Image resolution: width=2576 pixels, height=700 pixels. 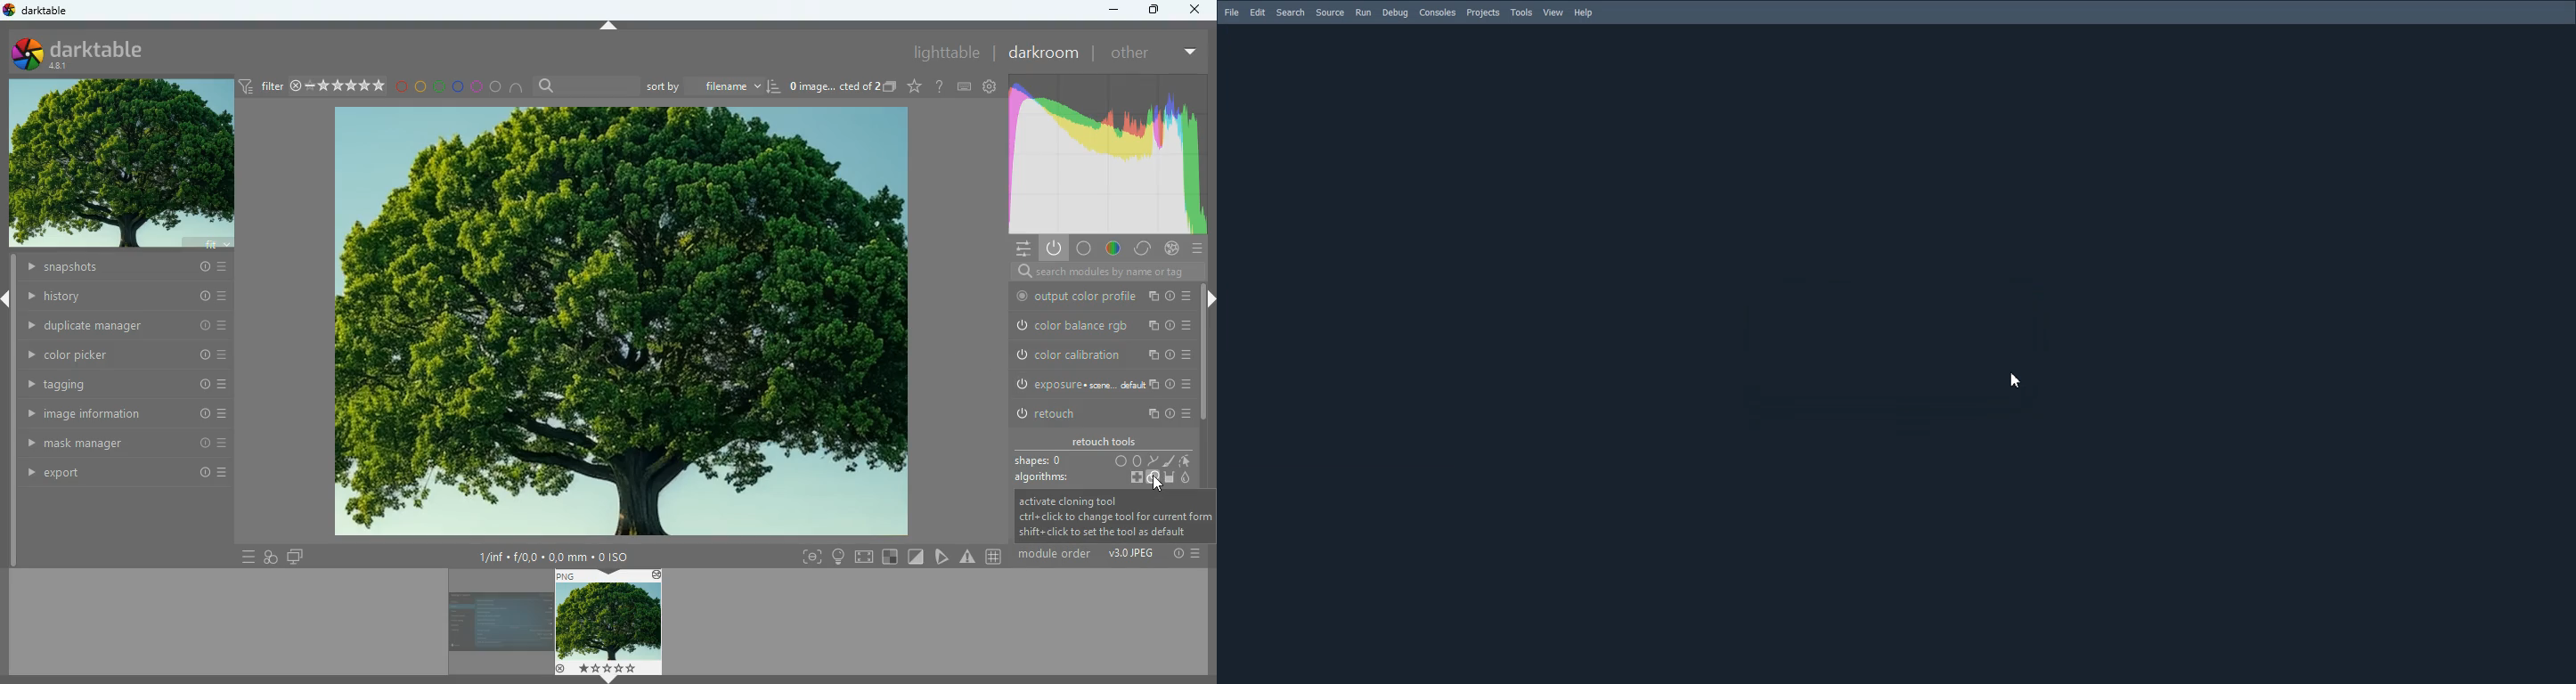 What do you see at coordinates (585, 86) in the screenshot?
I see `search` at bounding box center [585, 86].